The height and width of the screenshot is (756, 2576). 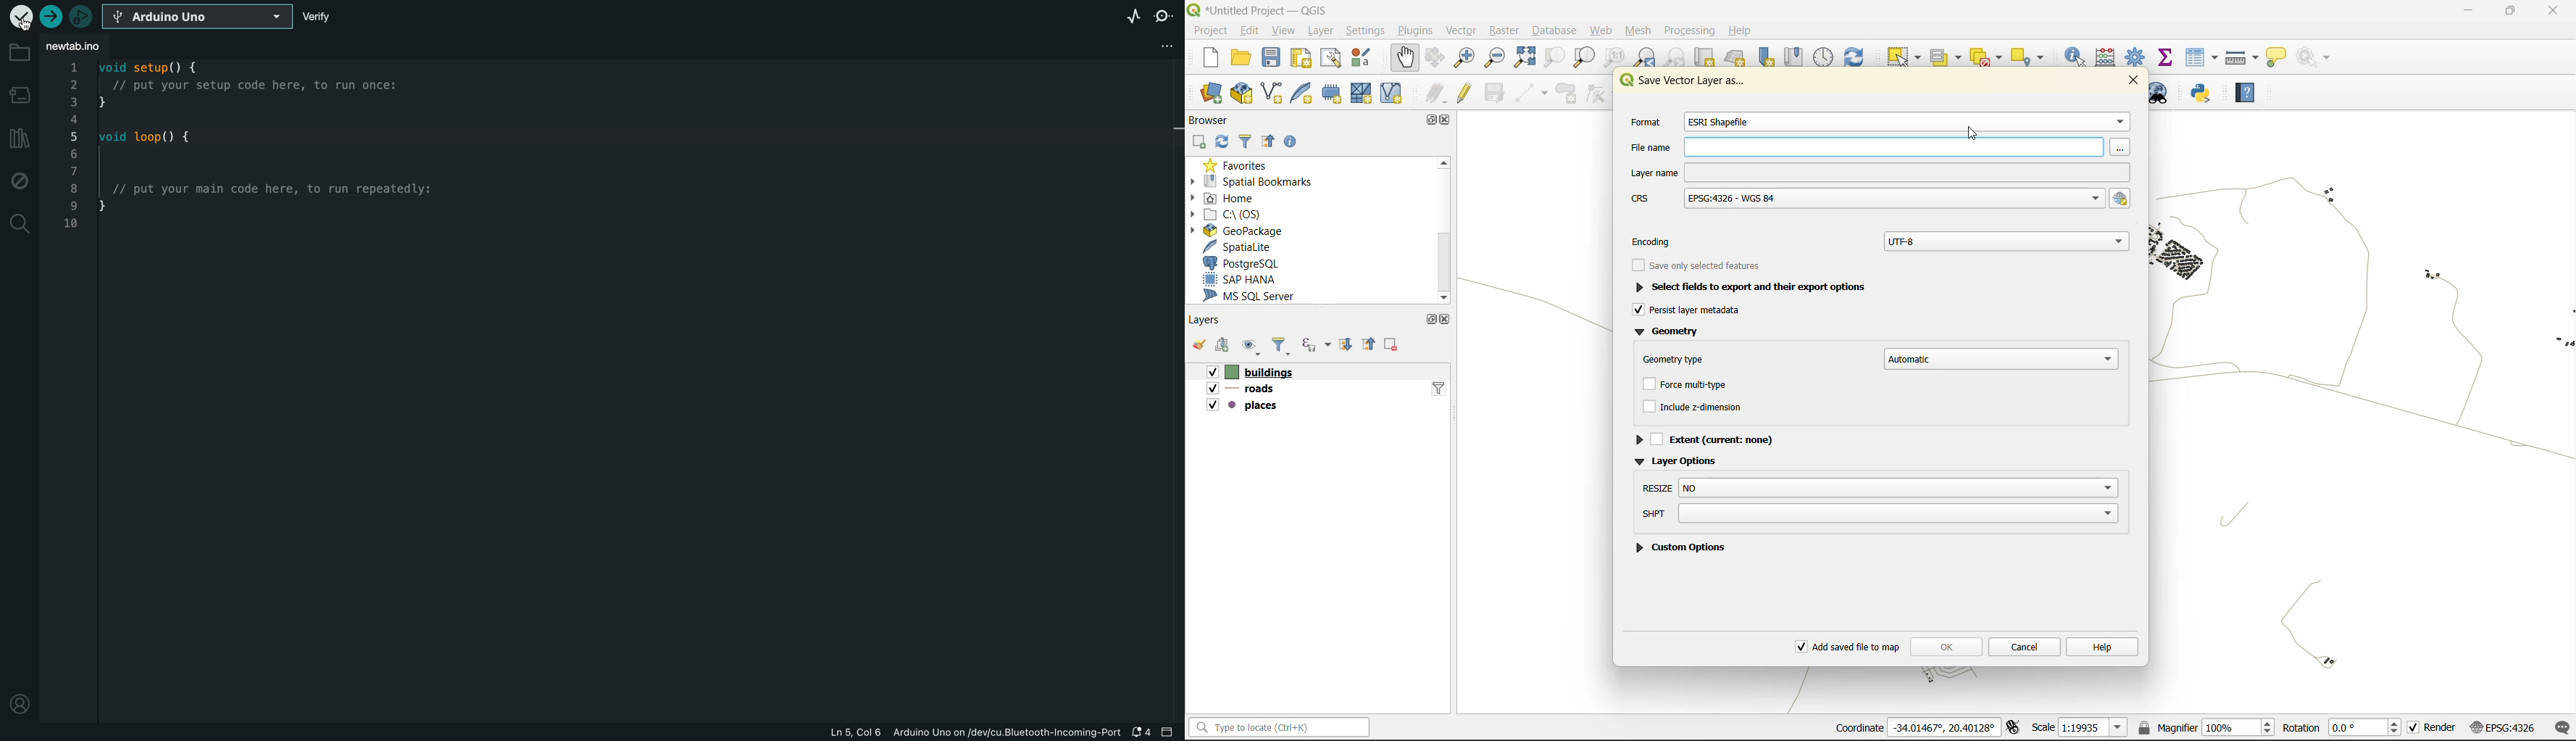 I want to click on extent, so click(x=1714, y=438).